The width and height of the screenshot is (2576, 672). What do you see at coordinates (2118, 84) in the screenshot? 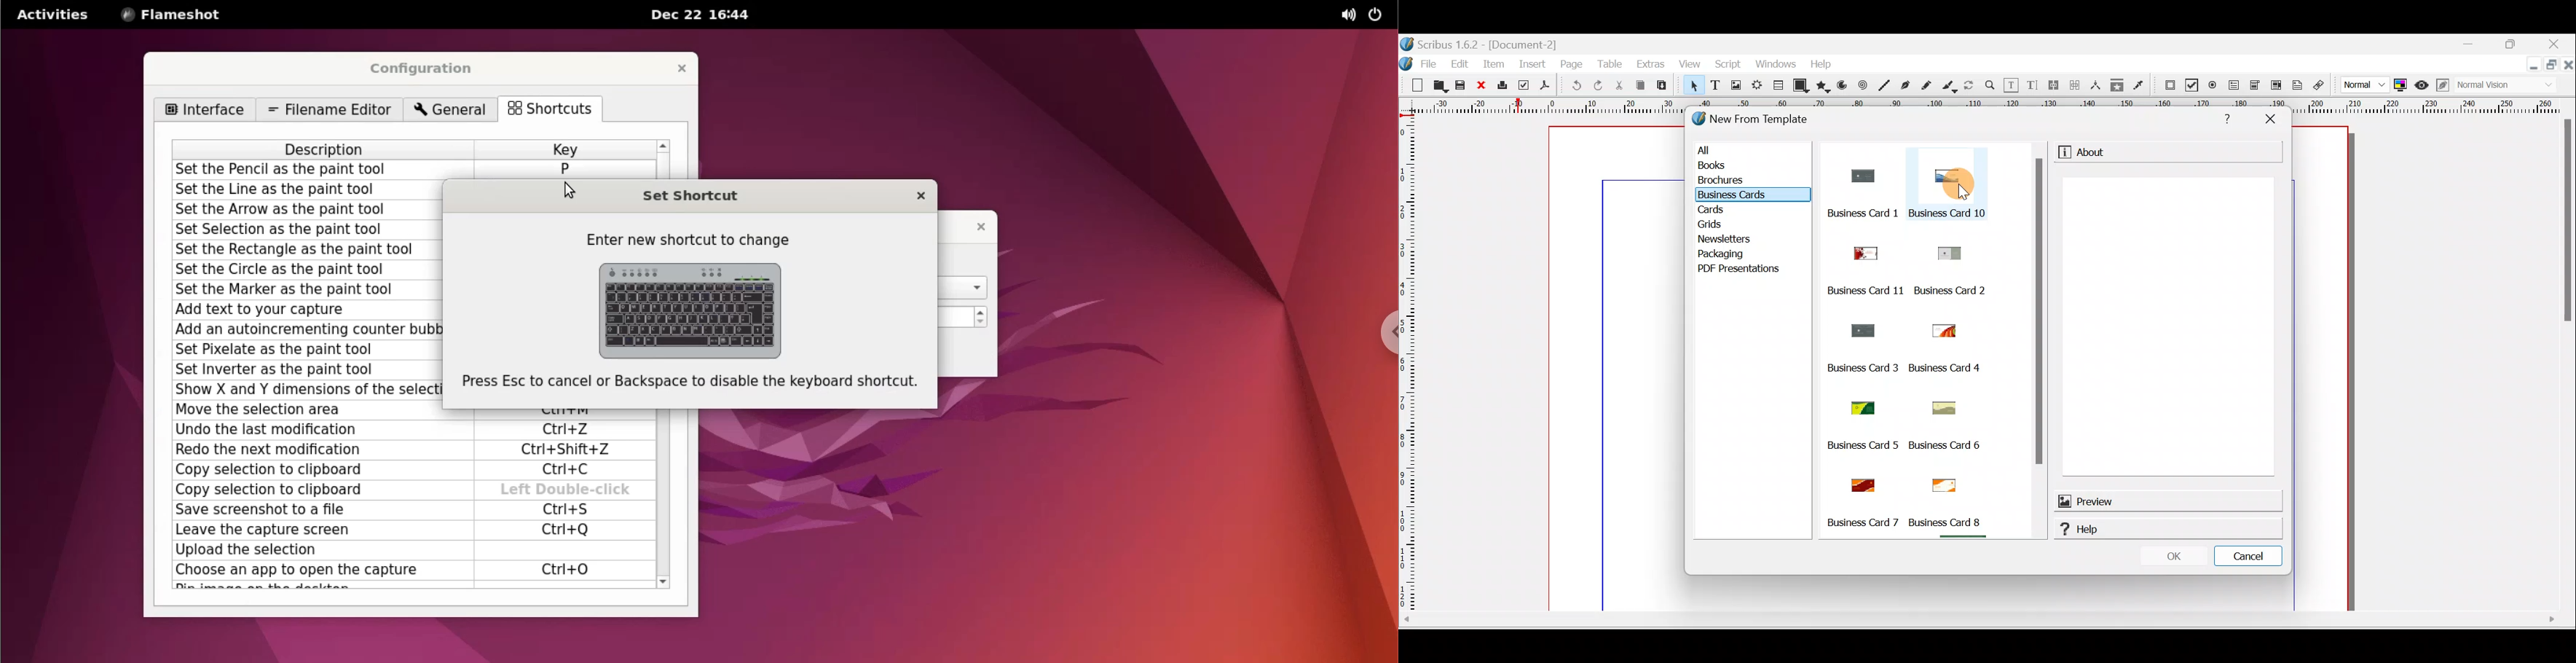
I see `Copy item properties` at bounding box center [2118, 84].